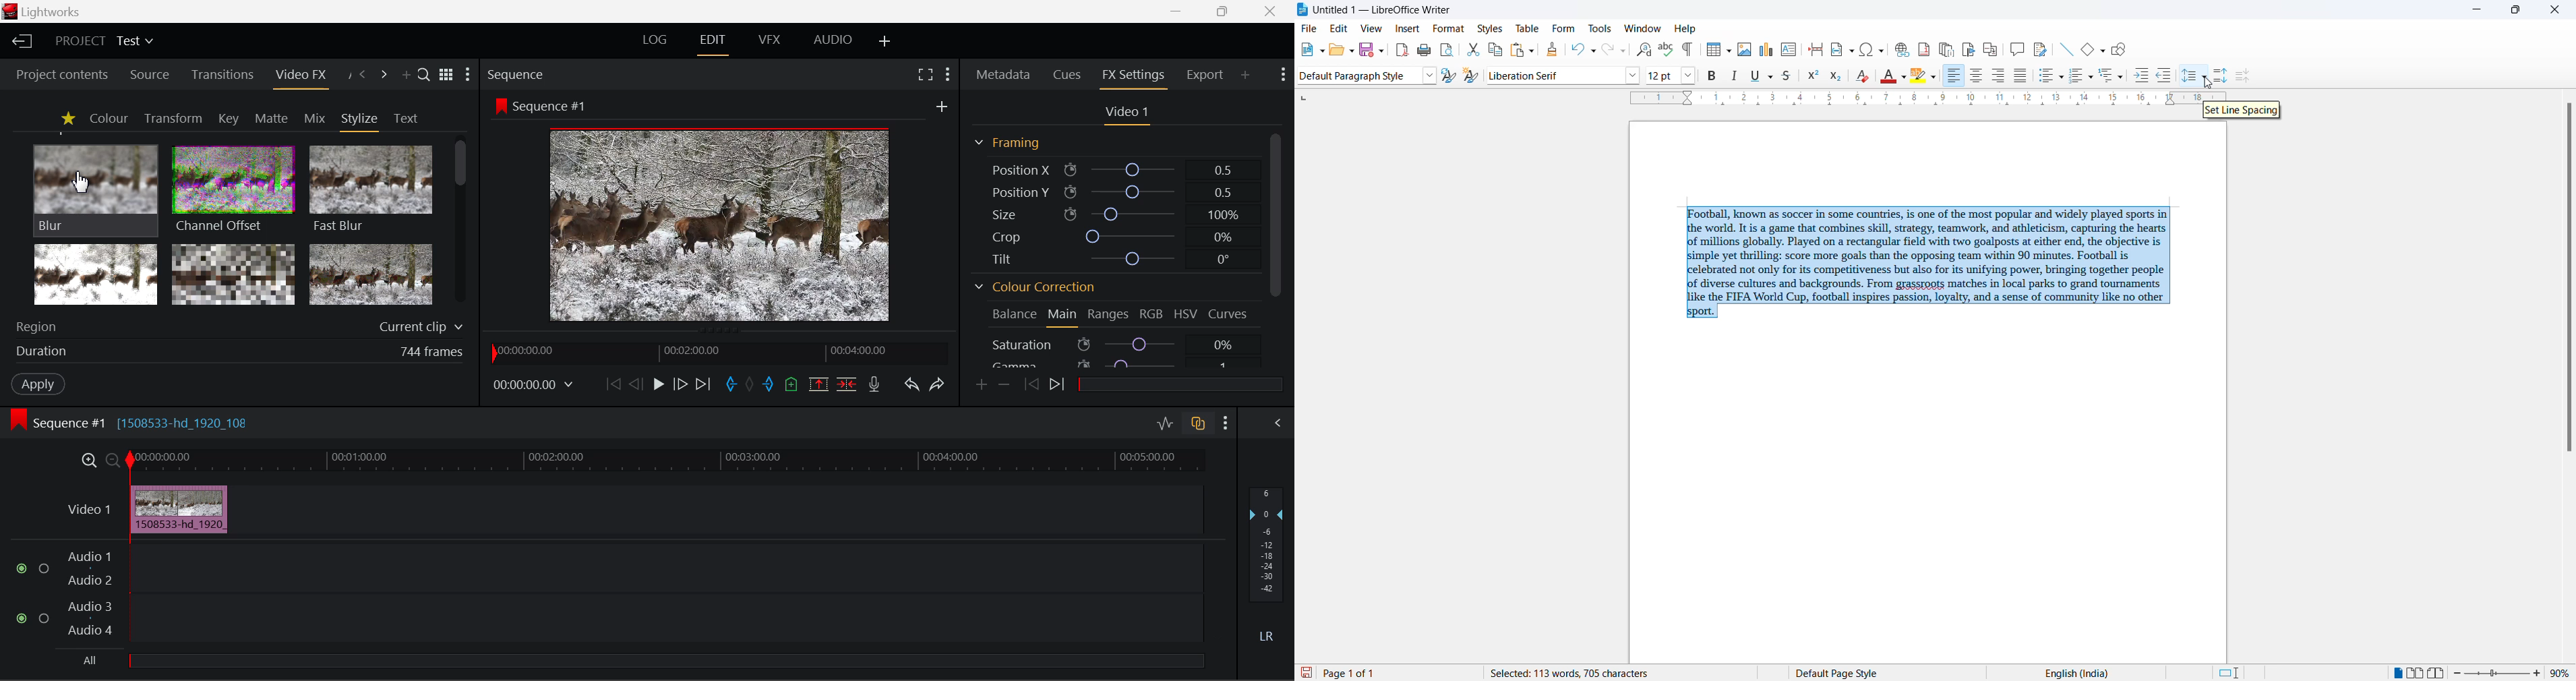 The image size is (2576, 700). What do you see at coordinates (1905, 76) in the screenshot?
I see `font color options` at bounding box center [1905, 76].